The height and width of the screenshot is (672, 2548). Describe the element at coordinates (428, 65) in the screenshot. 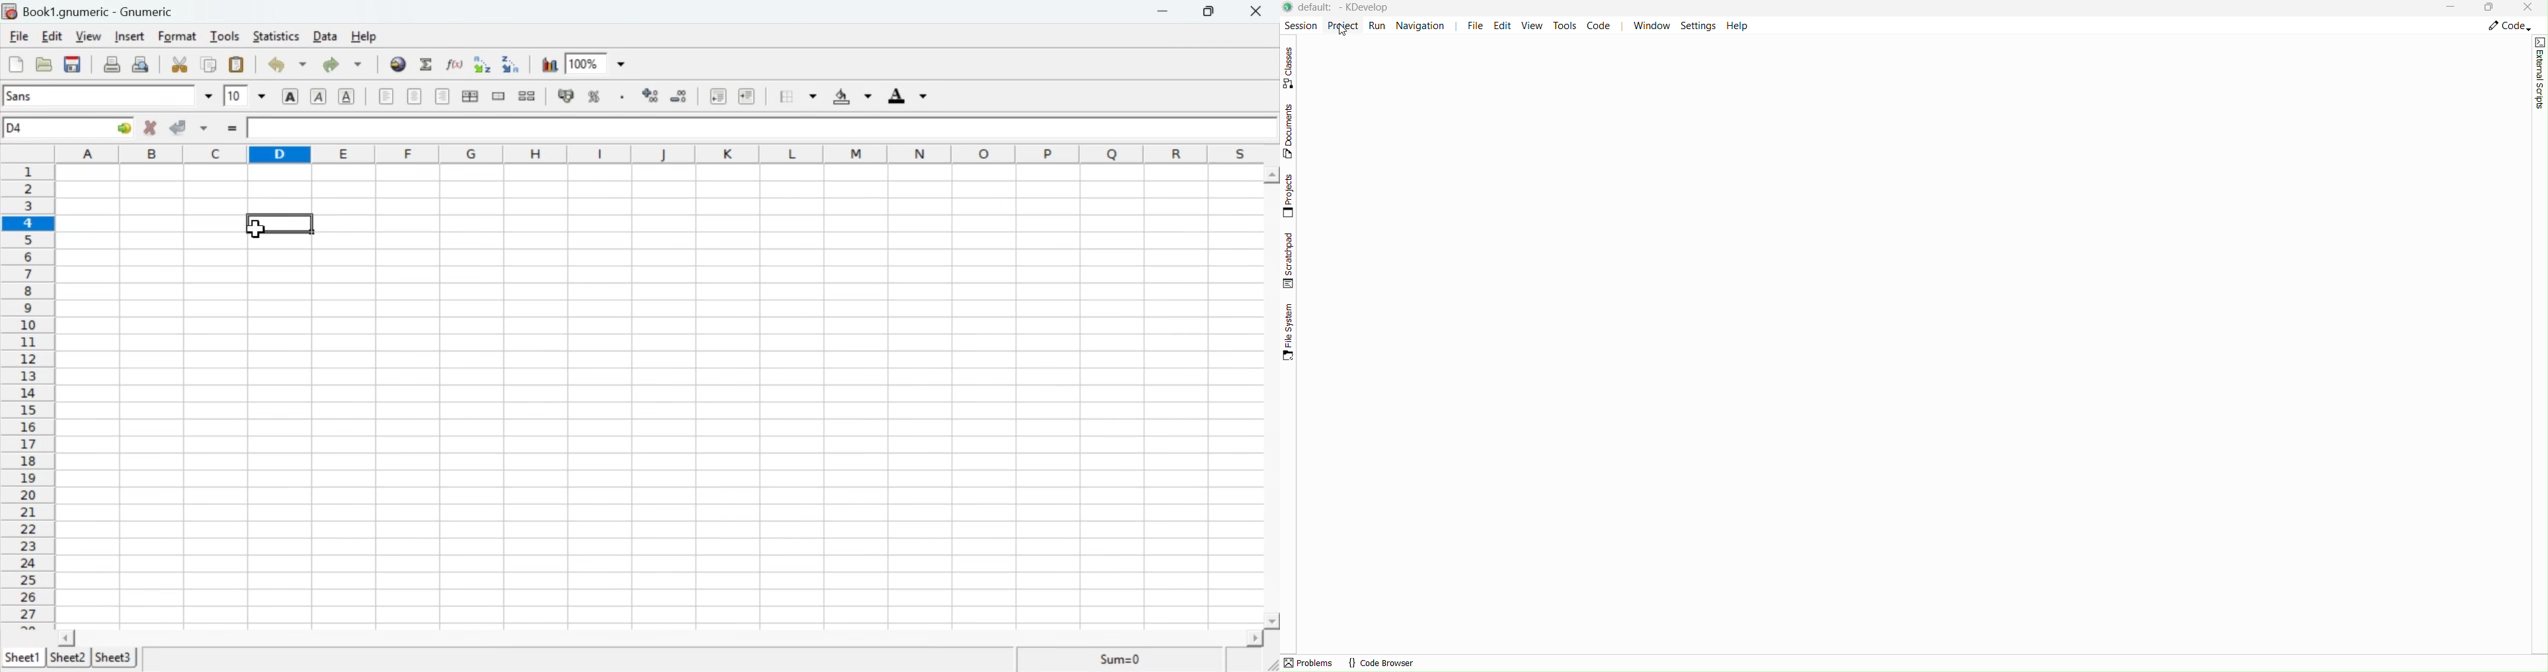

I see `Sum` at that location.